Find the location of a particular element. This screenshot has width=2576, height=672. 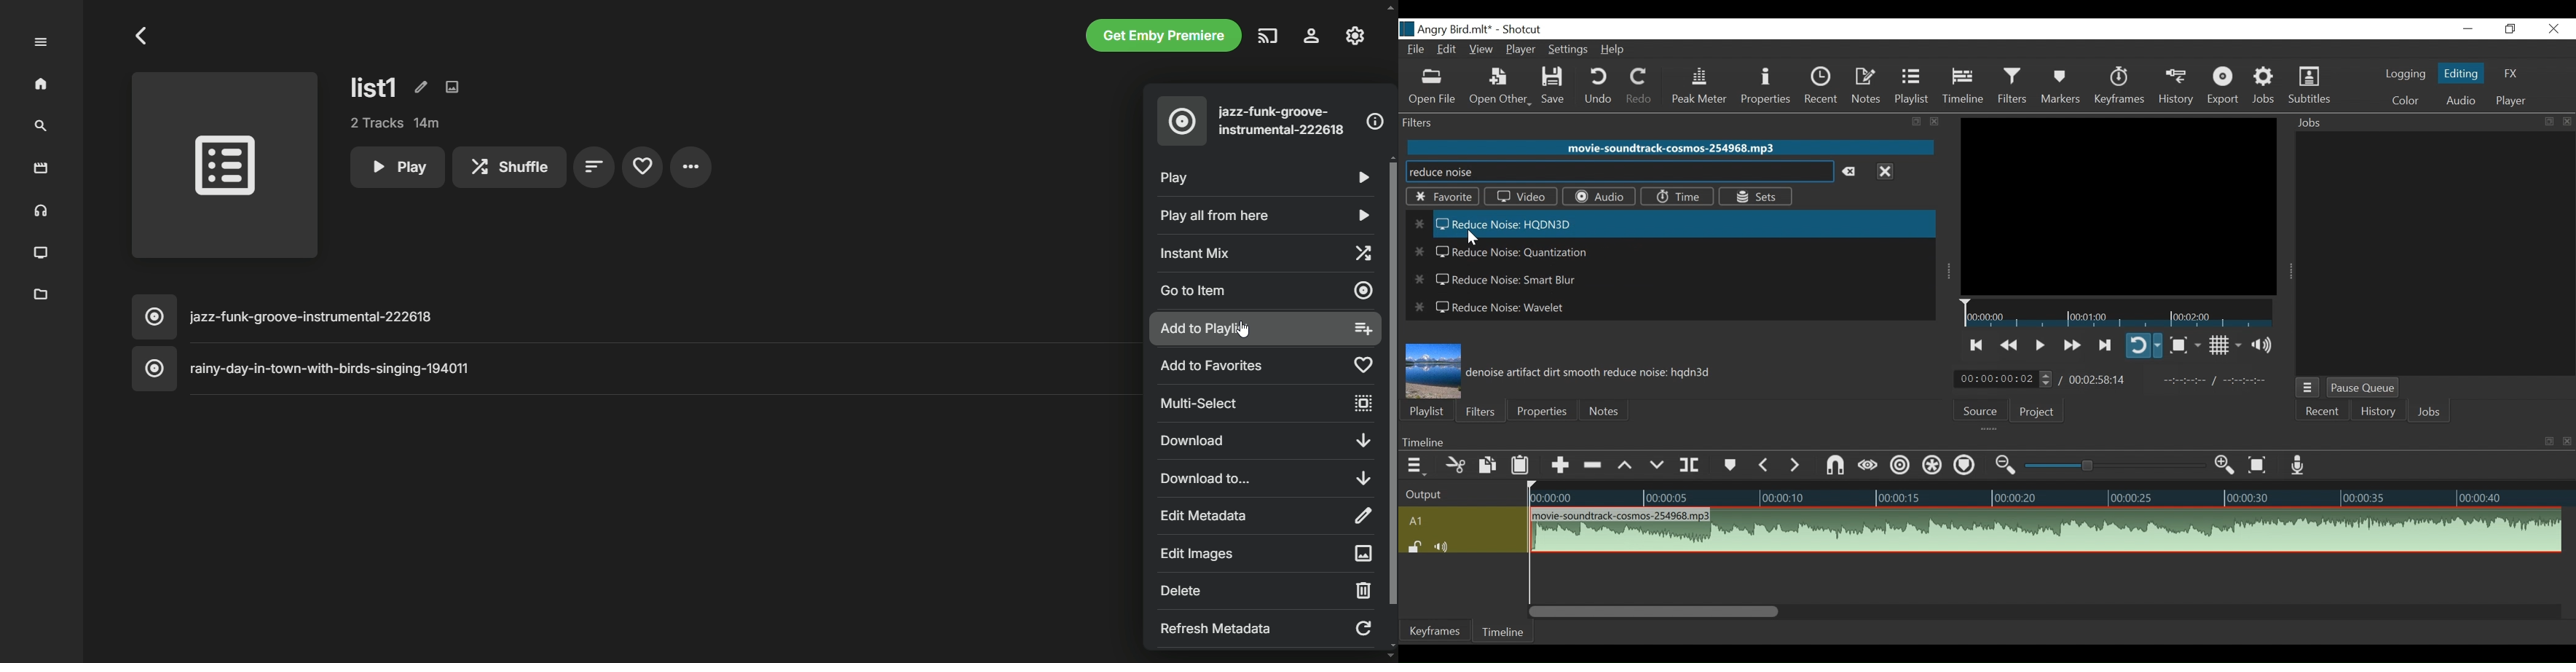

View is located at coordinates (1481, 51).